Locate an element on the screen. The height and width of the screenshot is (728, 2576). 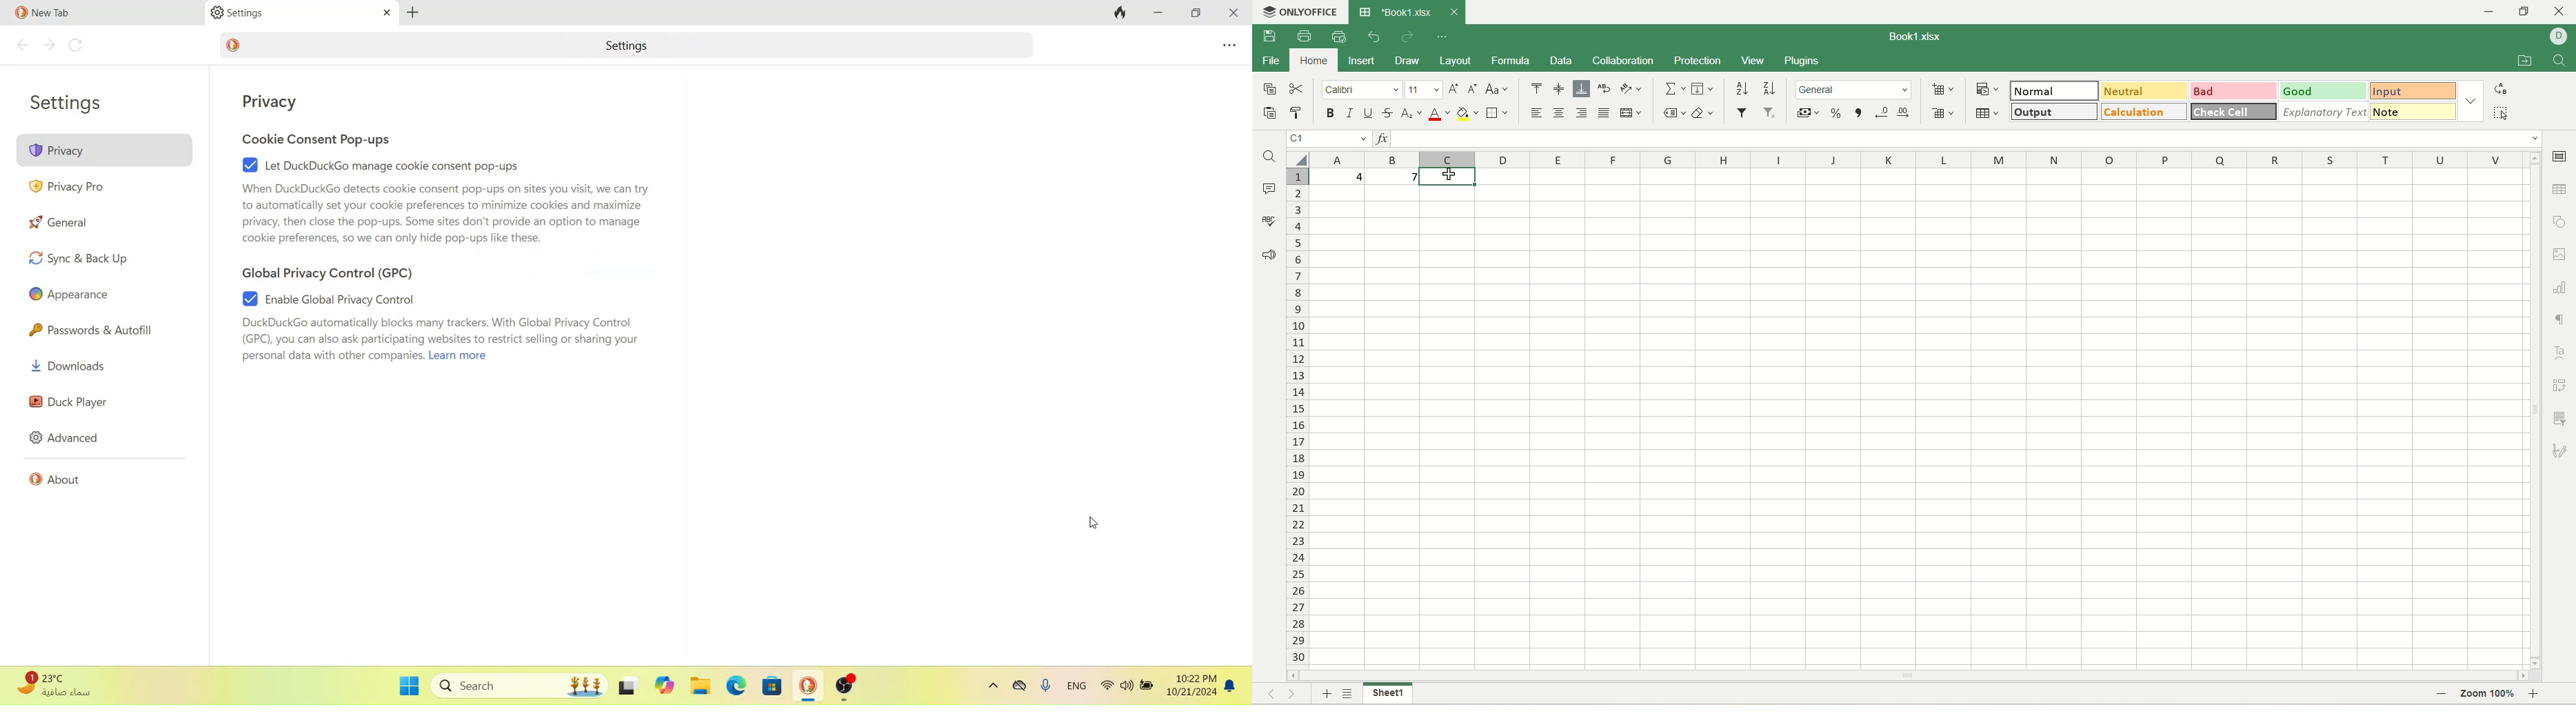
obsstudio is located at coordinates (846, 687).